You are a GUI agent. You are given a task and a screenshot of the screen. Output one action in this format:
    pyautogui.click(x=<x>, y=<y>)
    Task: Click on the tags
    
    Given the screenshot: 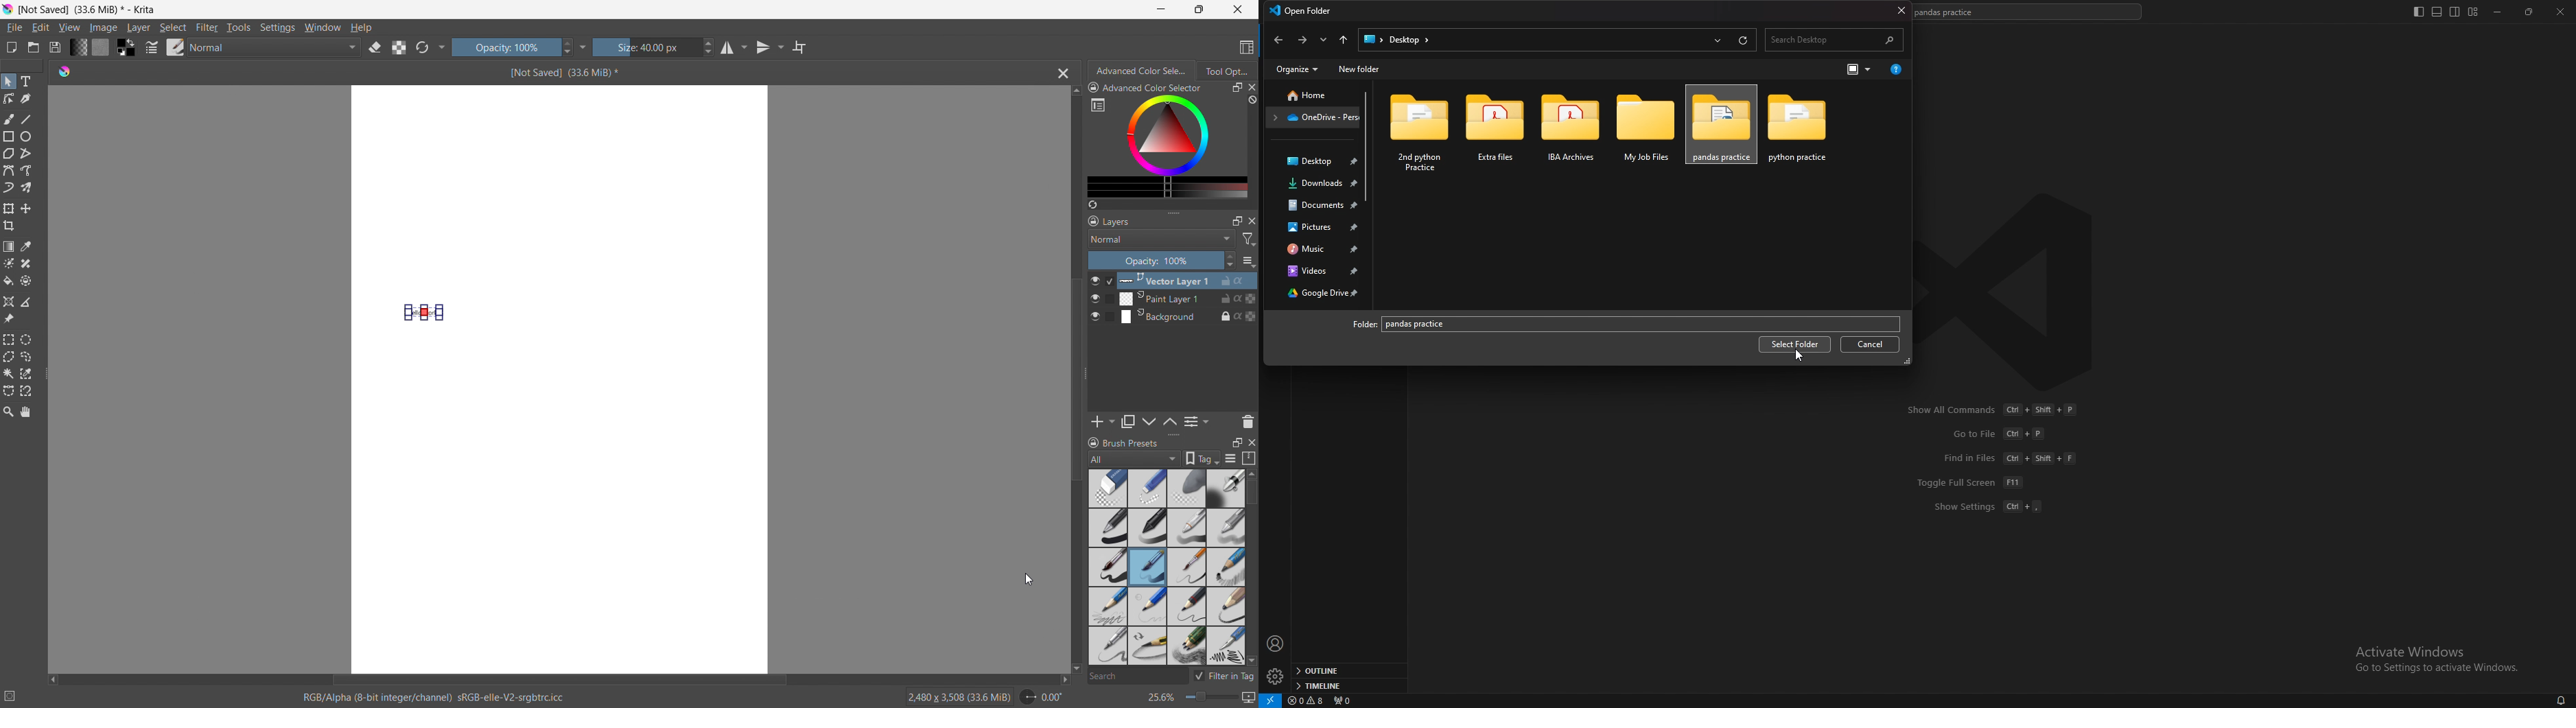 What is the action you would take?
    pyautogui.click(x=1203, y=458)
    